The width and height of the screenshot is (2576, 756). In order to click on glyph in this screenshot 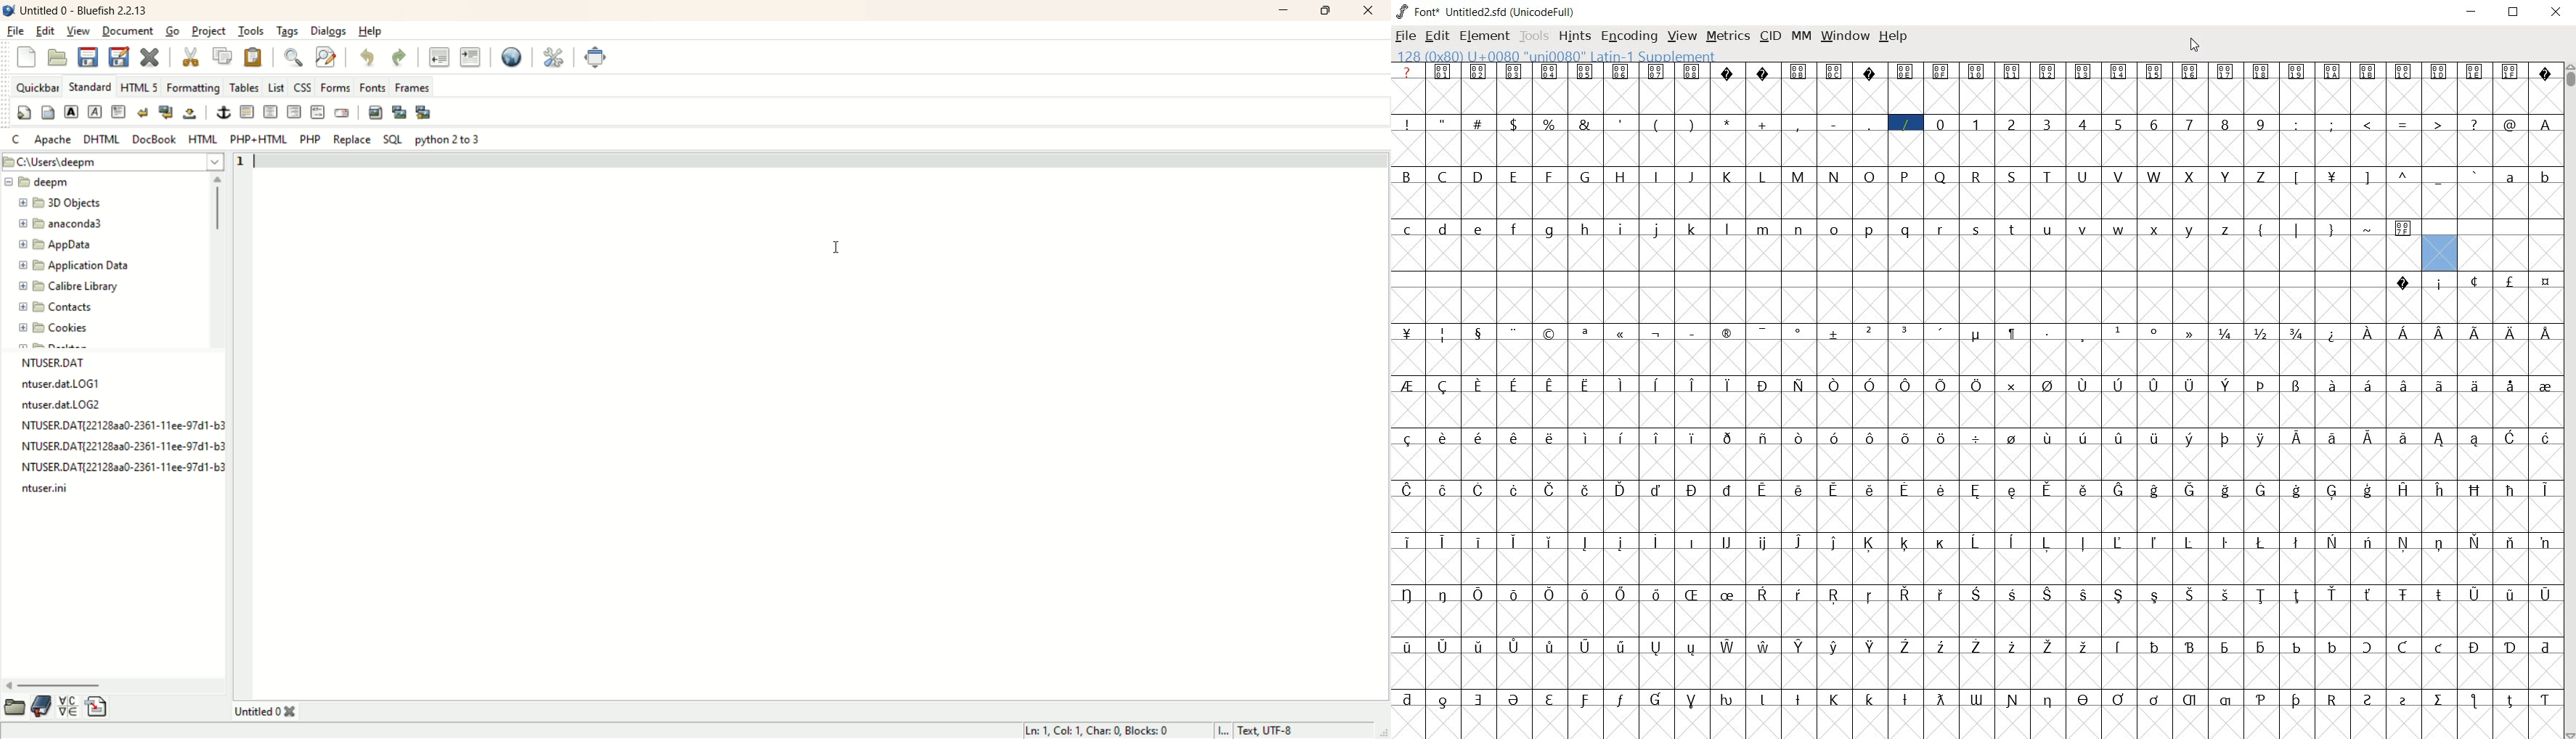, I will do `click(2013, 595)`.